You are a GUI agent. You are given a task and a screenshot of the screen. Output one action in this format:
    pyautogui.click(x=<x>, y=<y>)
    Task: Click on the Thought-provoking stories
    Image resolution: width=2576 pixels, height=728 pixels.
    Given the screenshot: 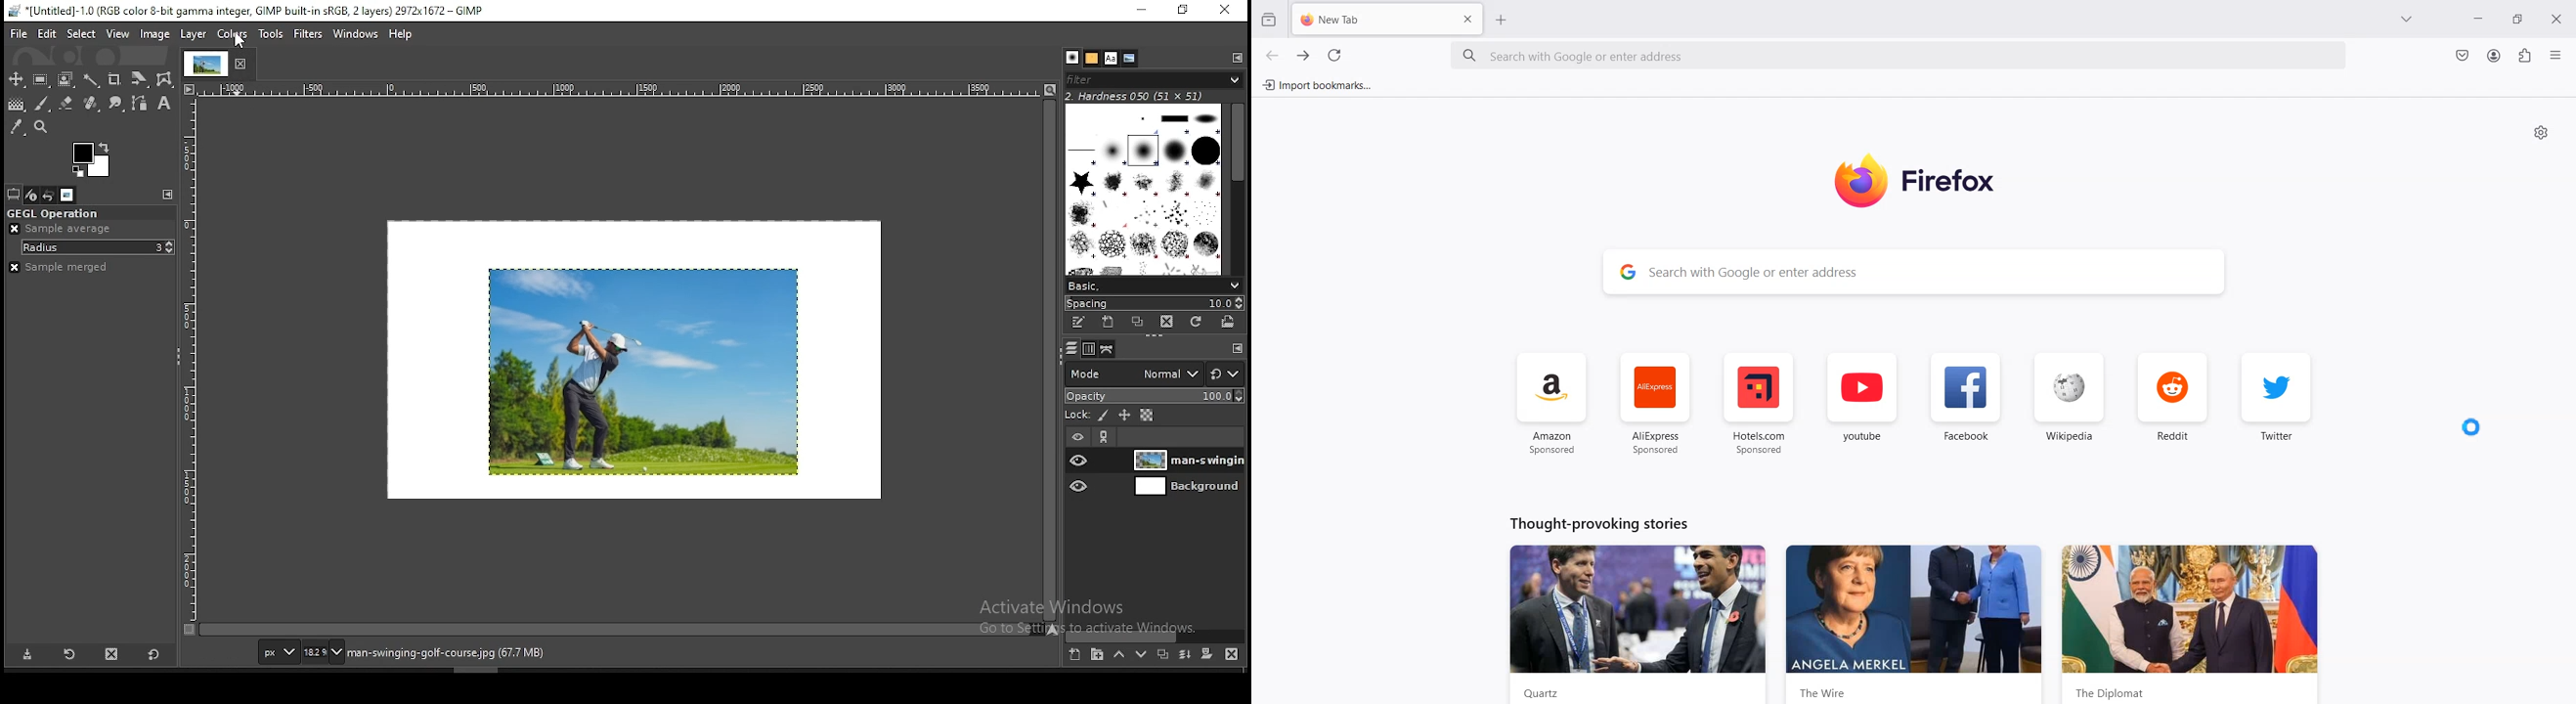 What is the action you would take?
    pyautogui.click(x=1598, y=522)
    